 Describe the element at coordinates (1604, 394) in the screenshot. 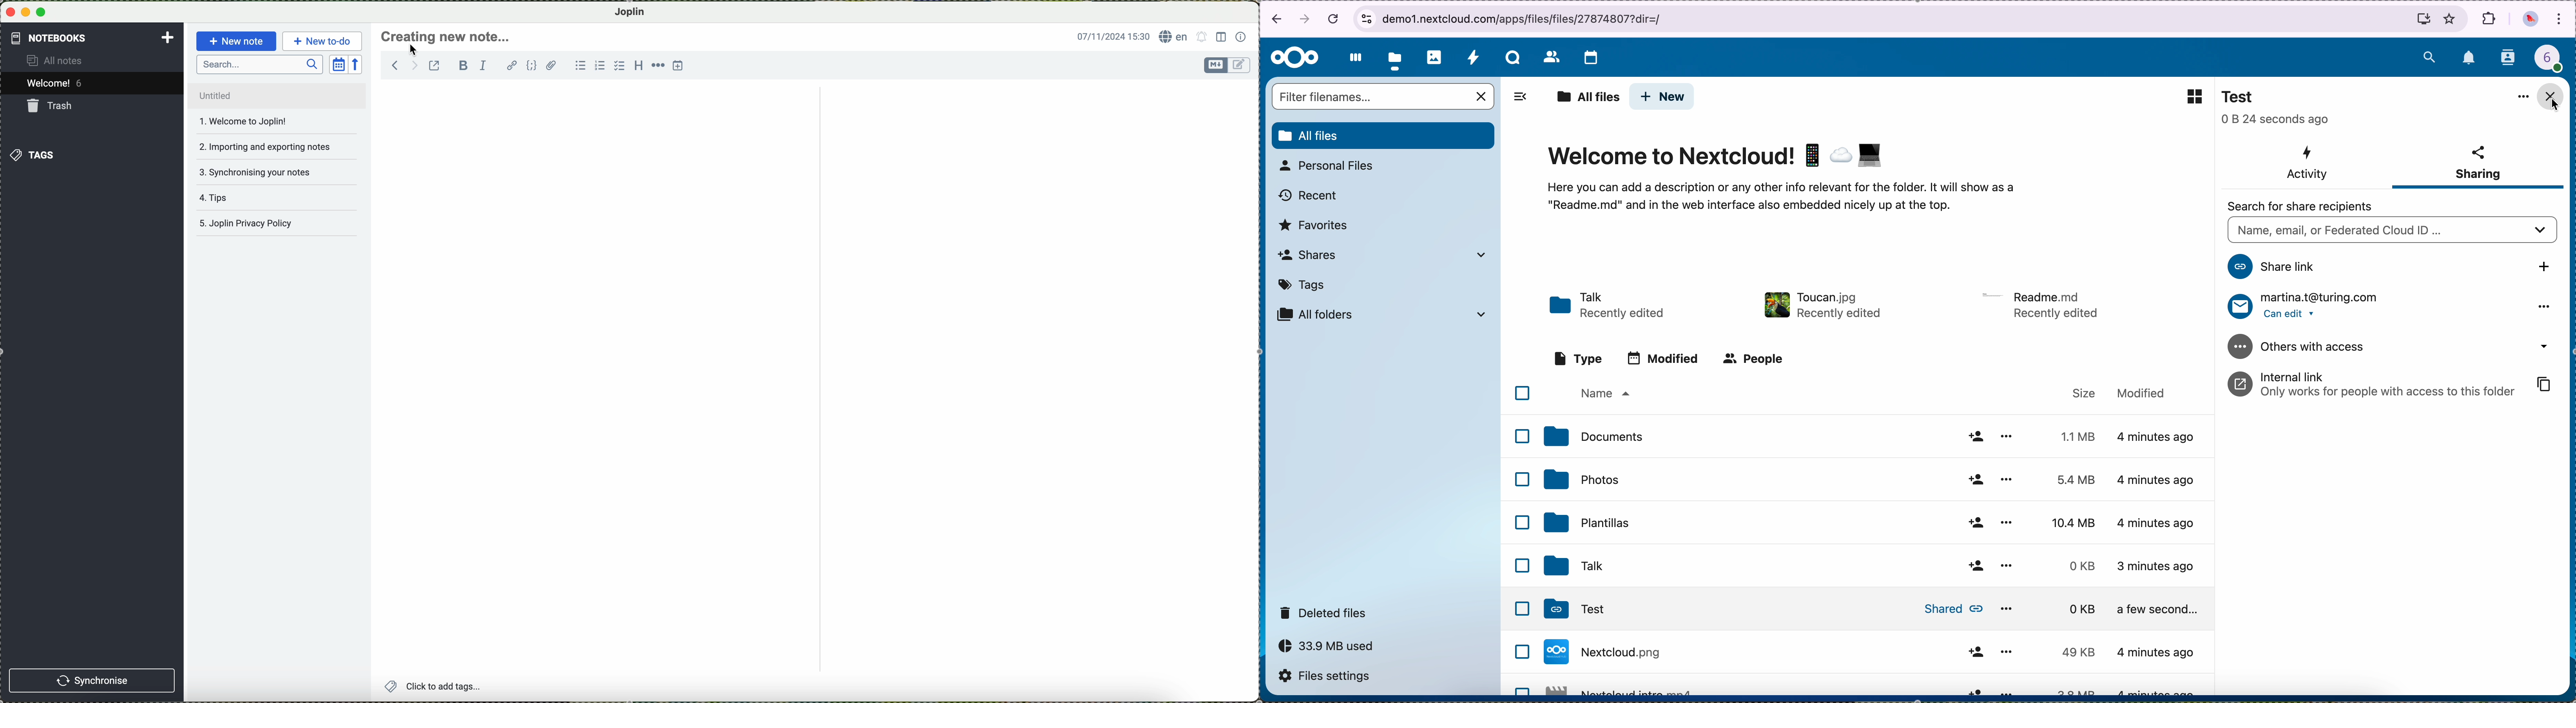

I see `name` at that location.